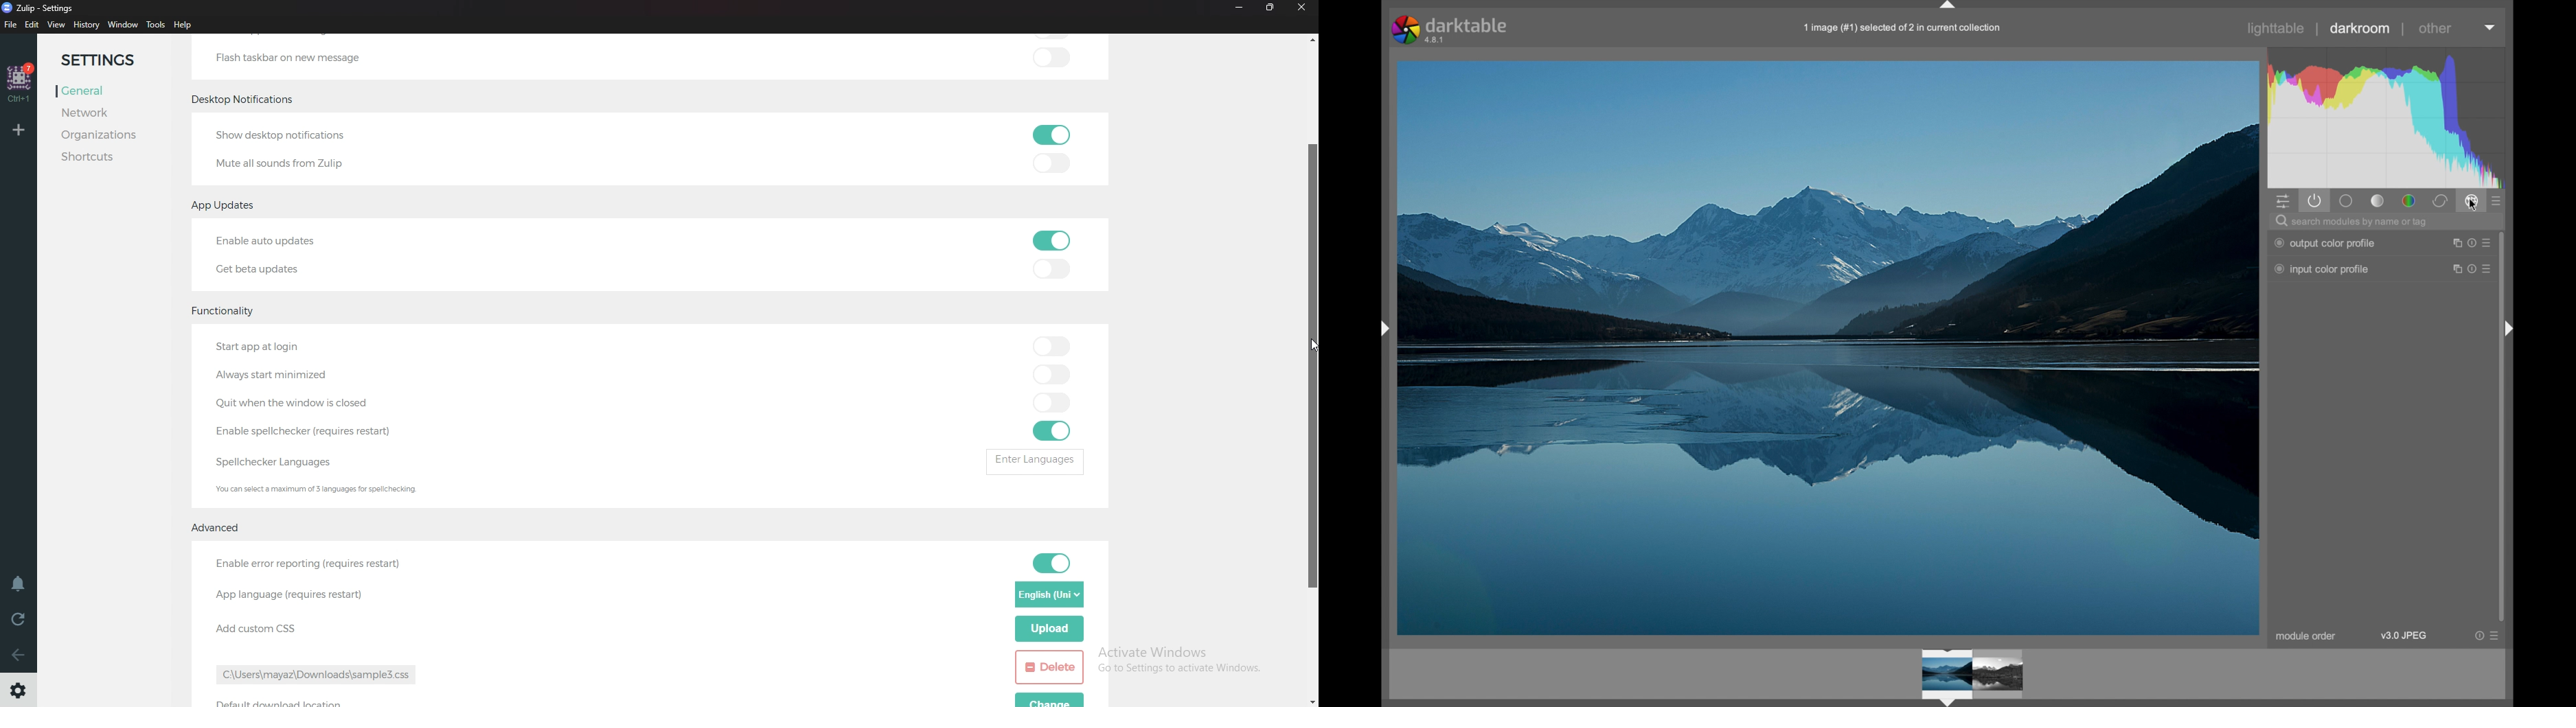 The height and width of the screenshot is (728, 2576). Describe the element at coordinates (19, 658) in the screenshot. I see `Back` at that location.